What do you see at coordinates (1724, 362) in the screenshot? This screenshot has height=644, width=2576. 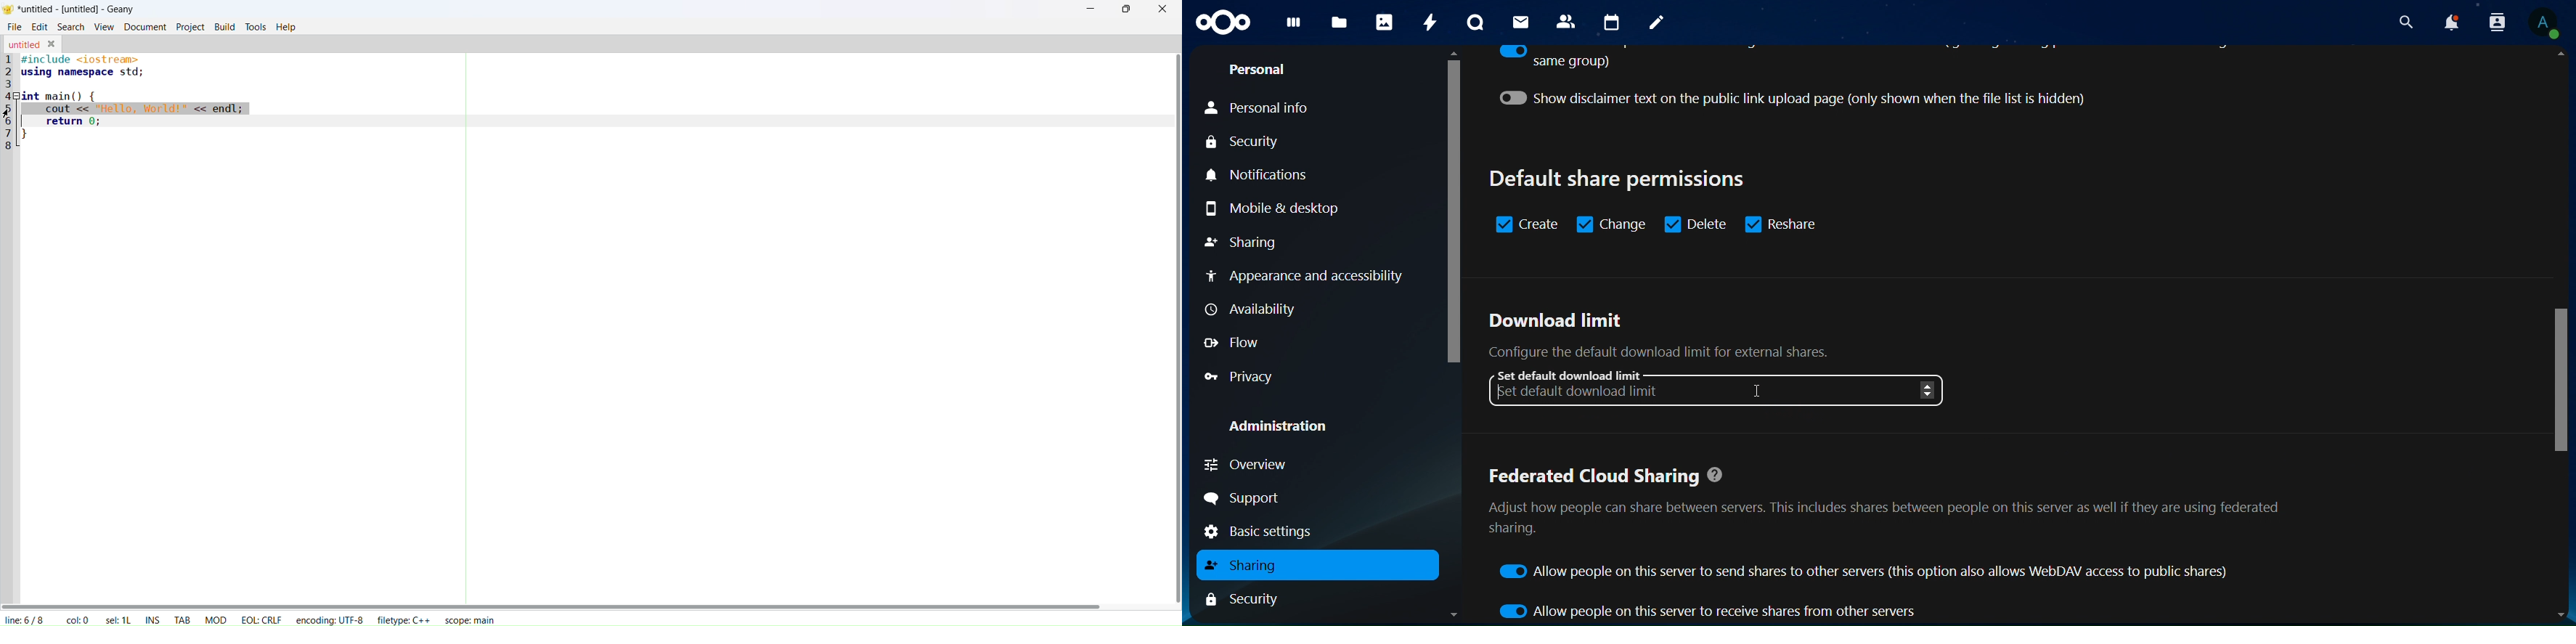 I see `download limit` at bounding box center [1724, 362].